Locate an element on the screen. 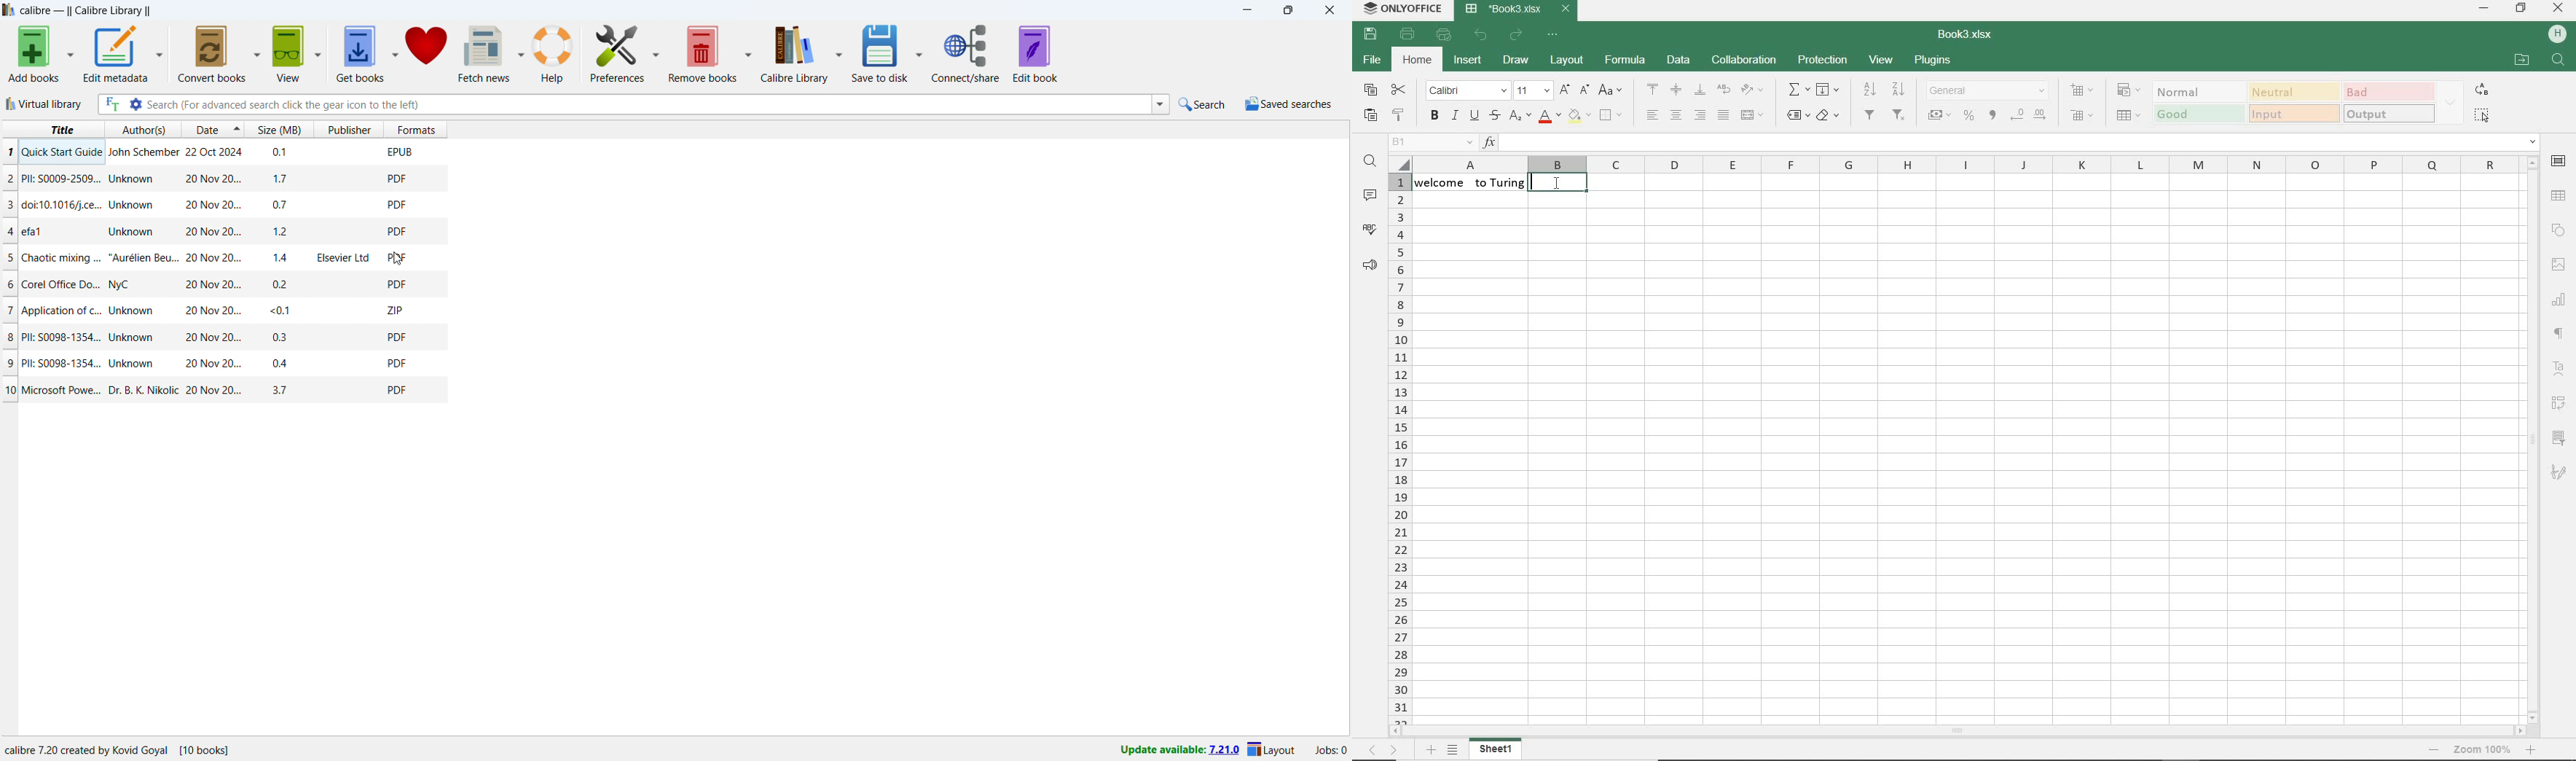 This screenshot has height=784, width=2576. formula is located at coordinates (1625, 60).